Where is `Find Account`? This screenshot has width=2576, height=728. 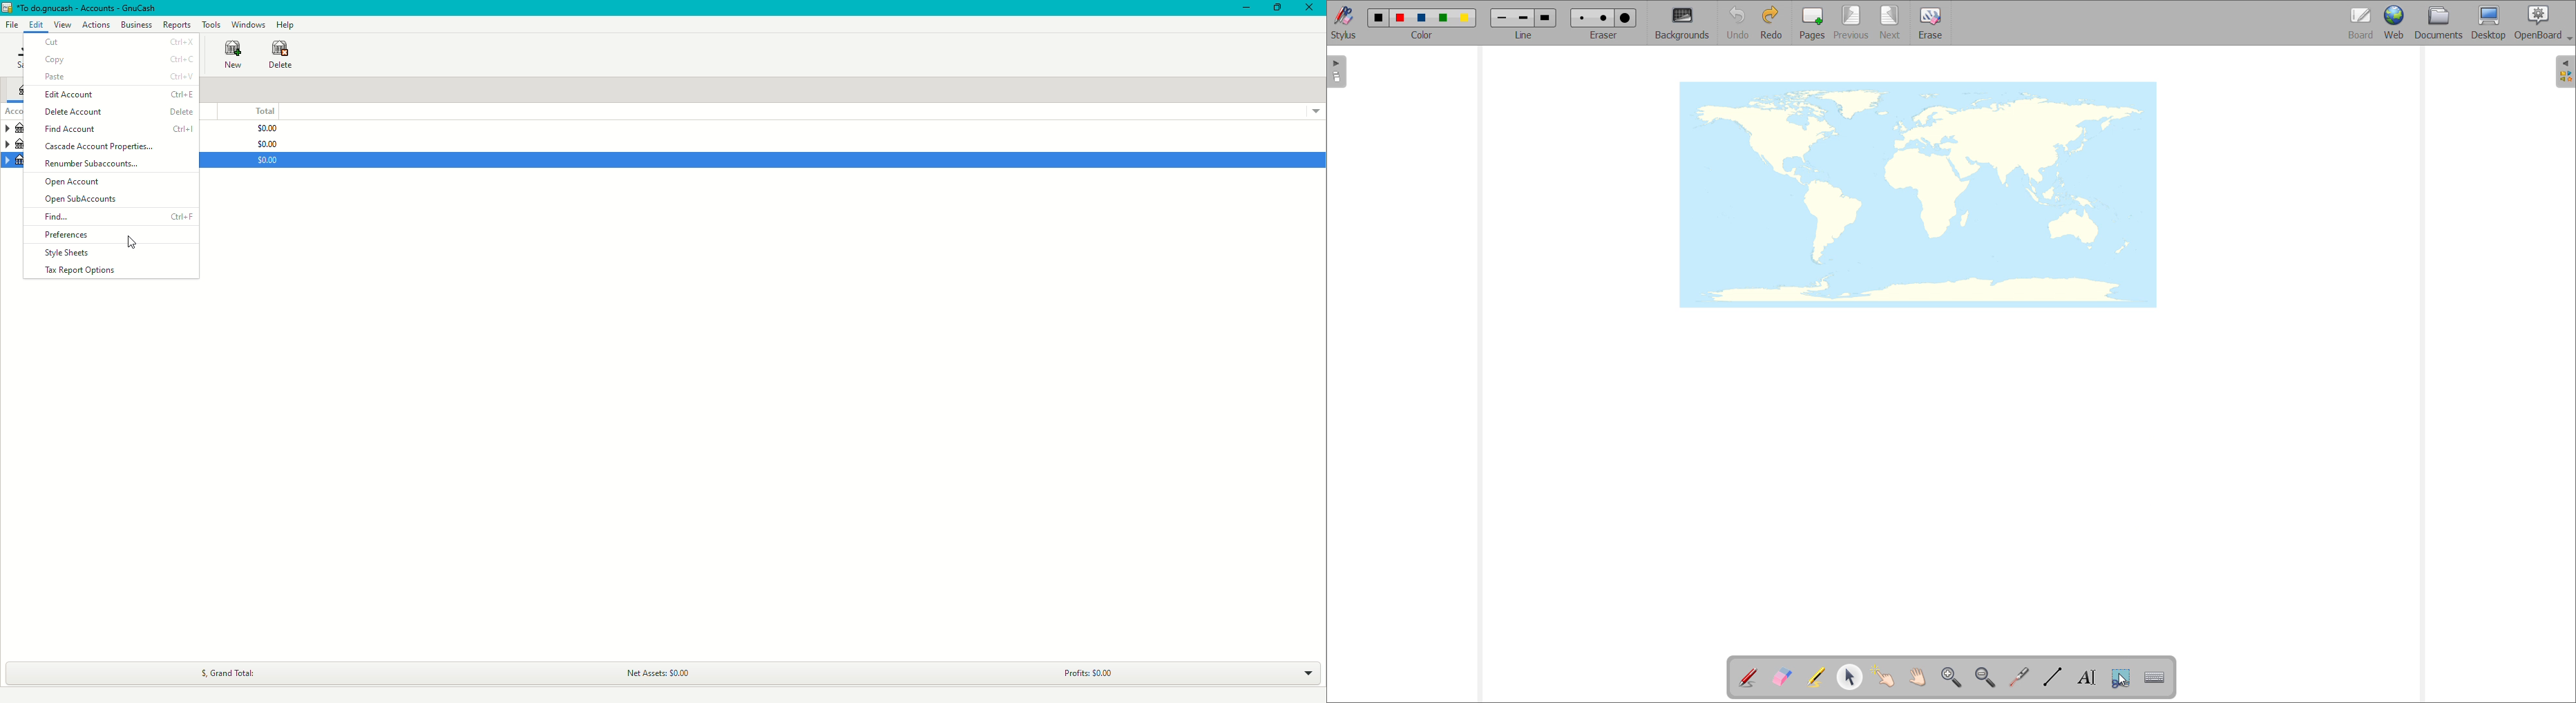
Find Account is located at coordinates (117, 131).